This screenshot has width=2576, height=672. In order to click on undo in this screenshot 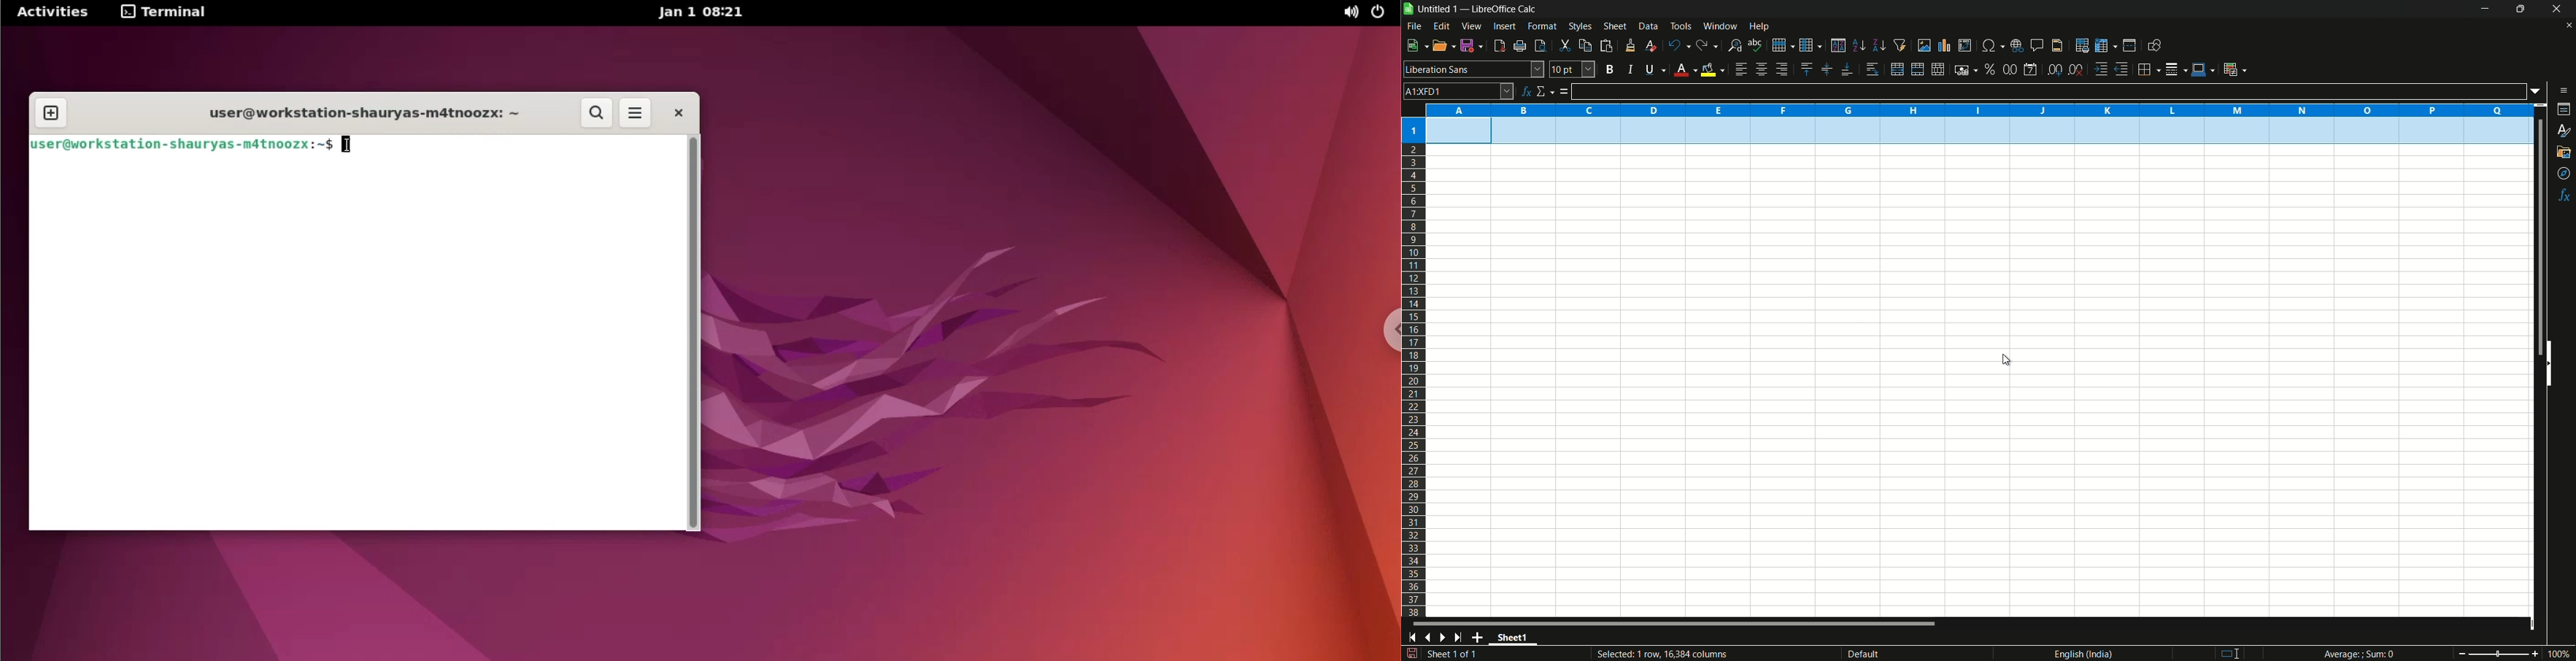, I will do `click(1677, 45)`.